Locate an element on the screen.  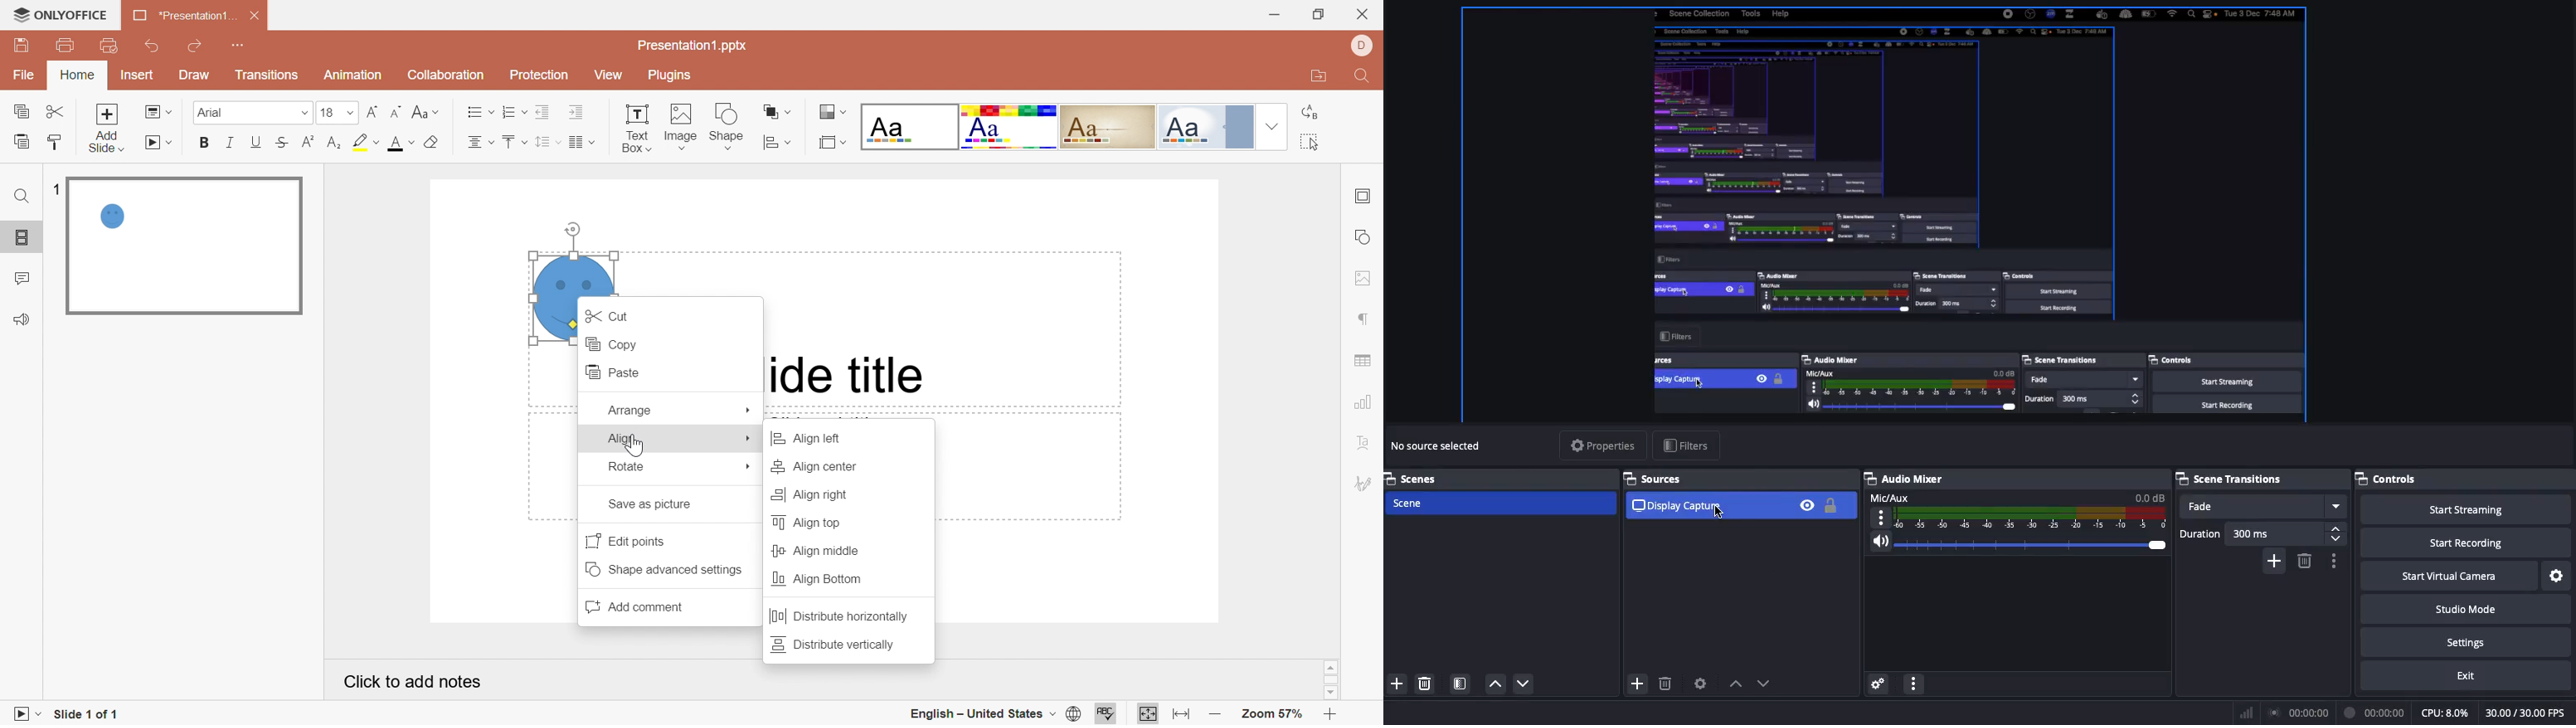
delete is located at coordinates (1668, 684).